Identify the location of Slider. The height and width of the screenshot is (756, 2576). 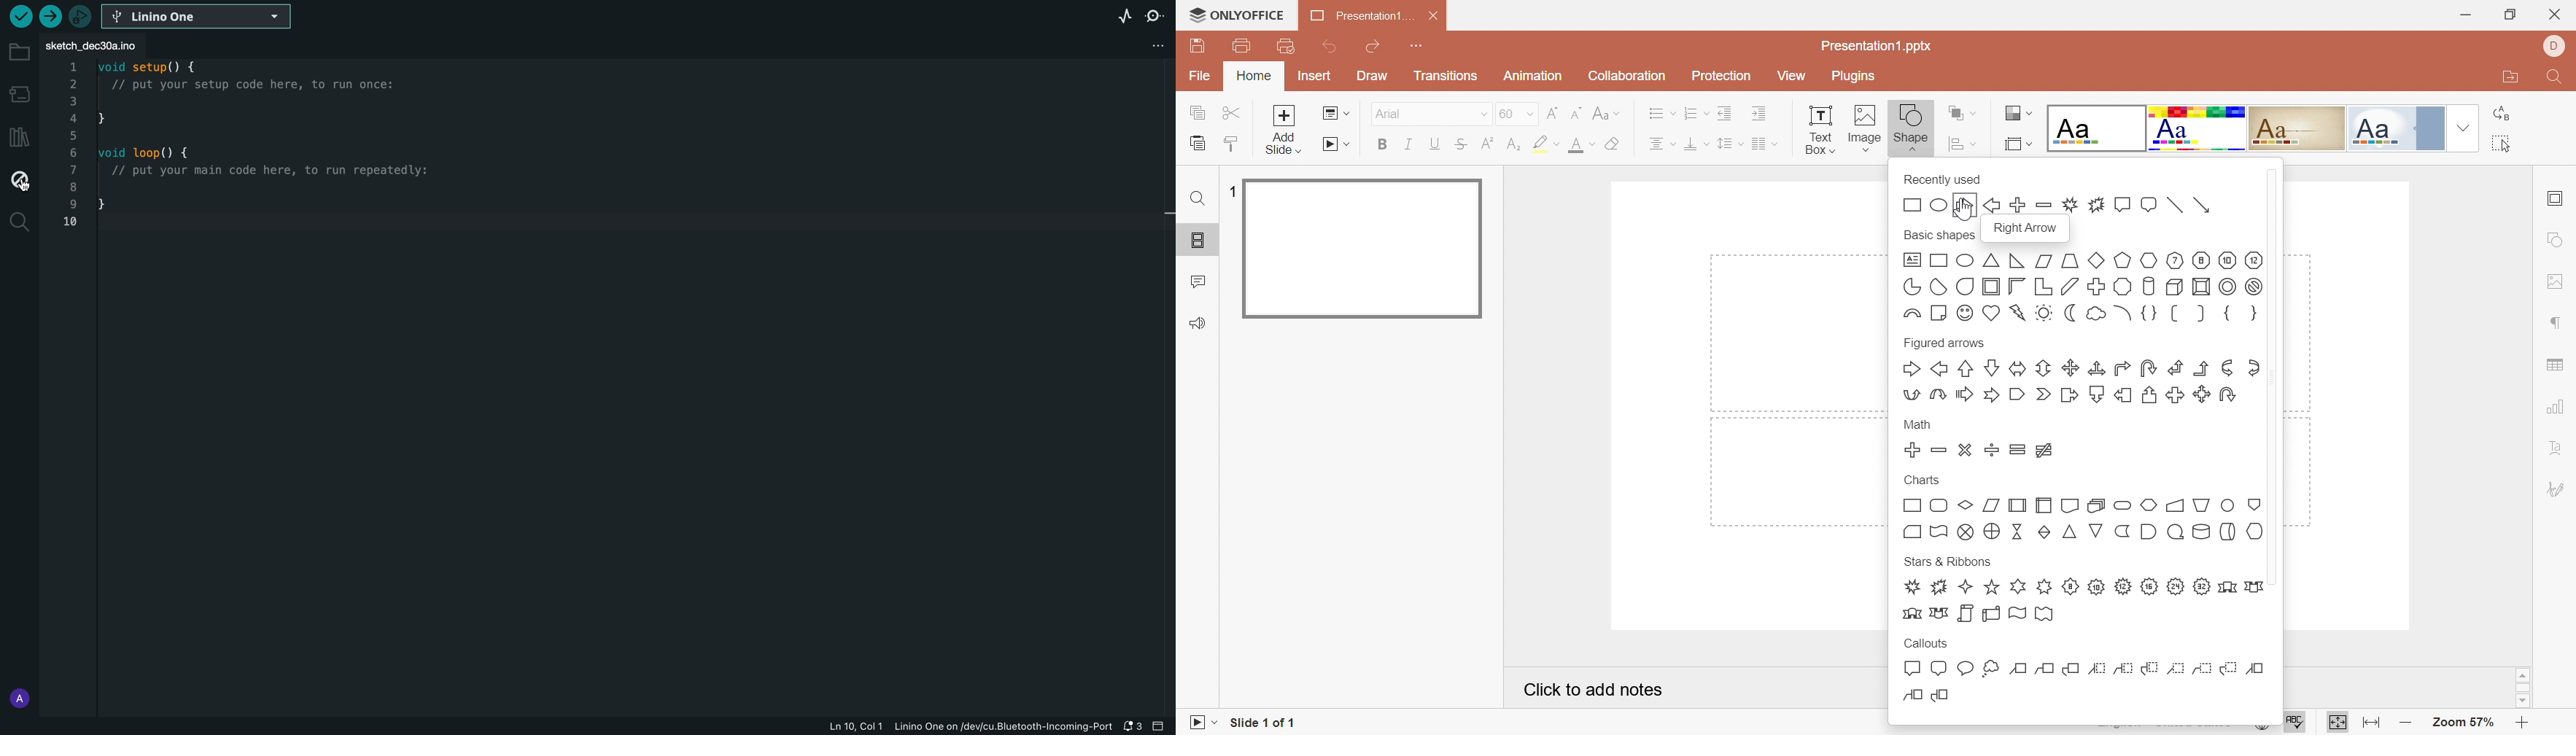
(2278, 376).